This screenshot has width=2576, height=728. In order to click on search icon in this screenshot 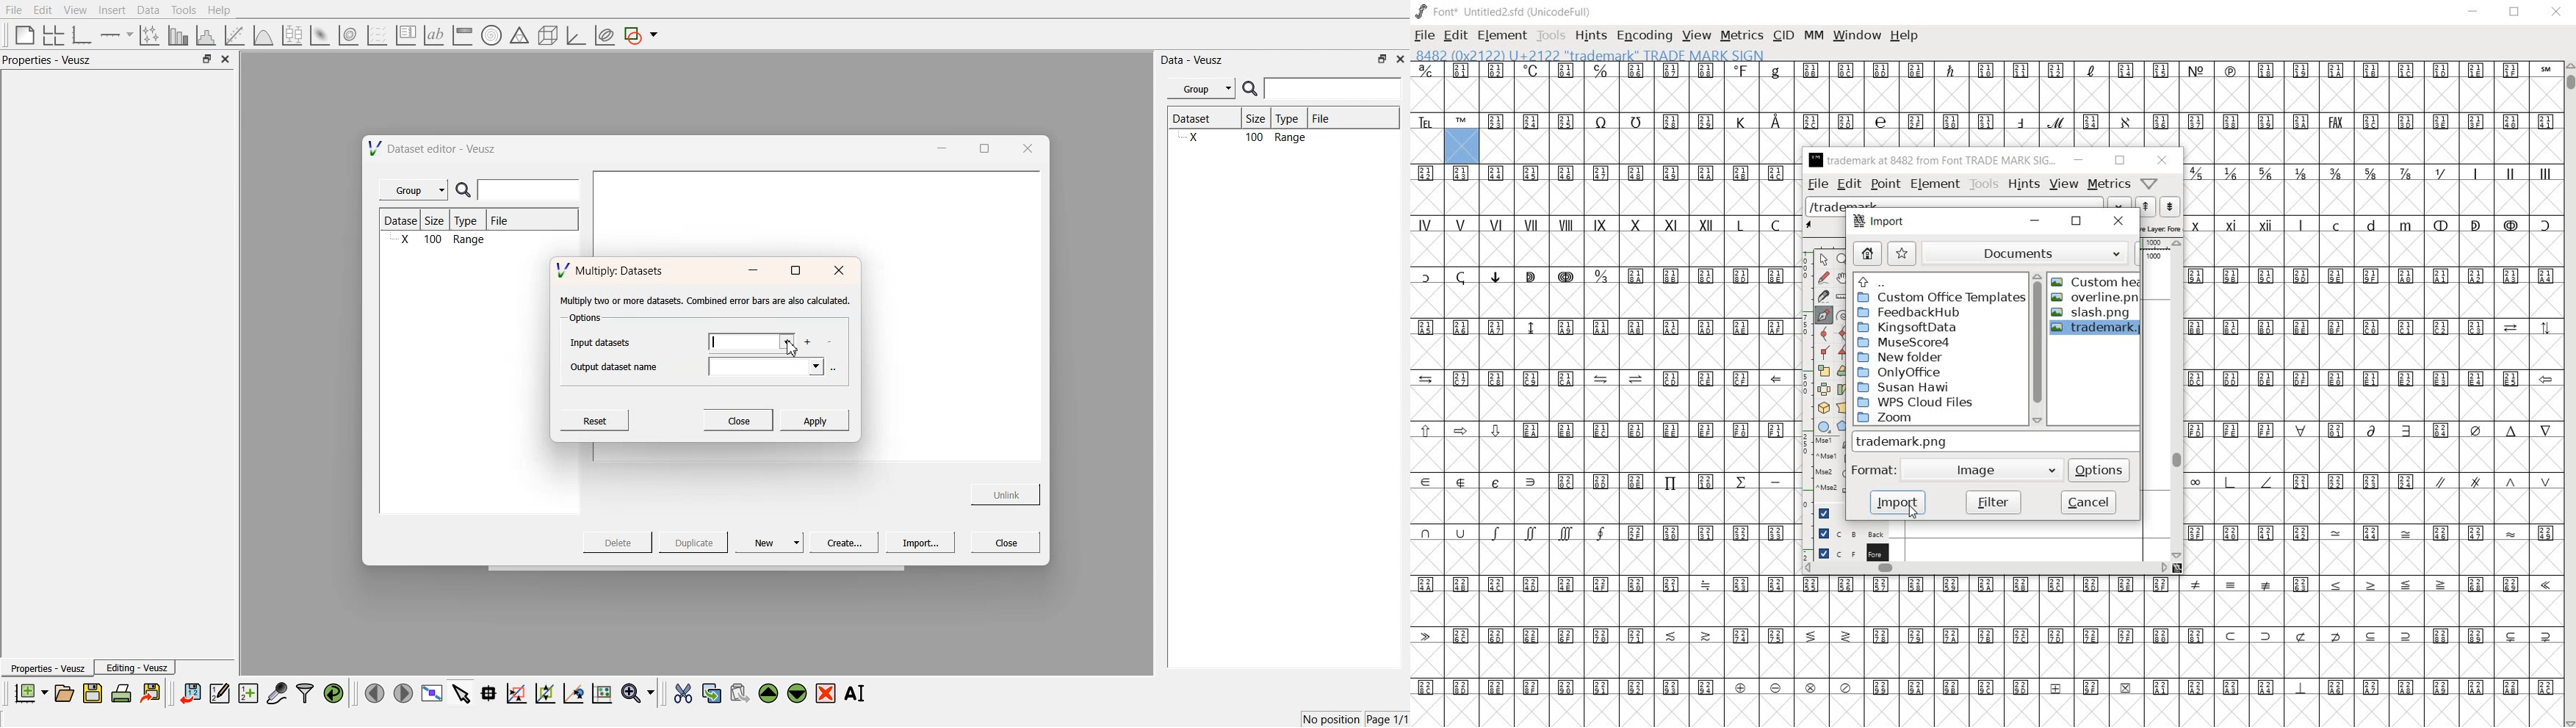, I will do `click(466, 191)`.